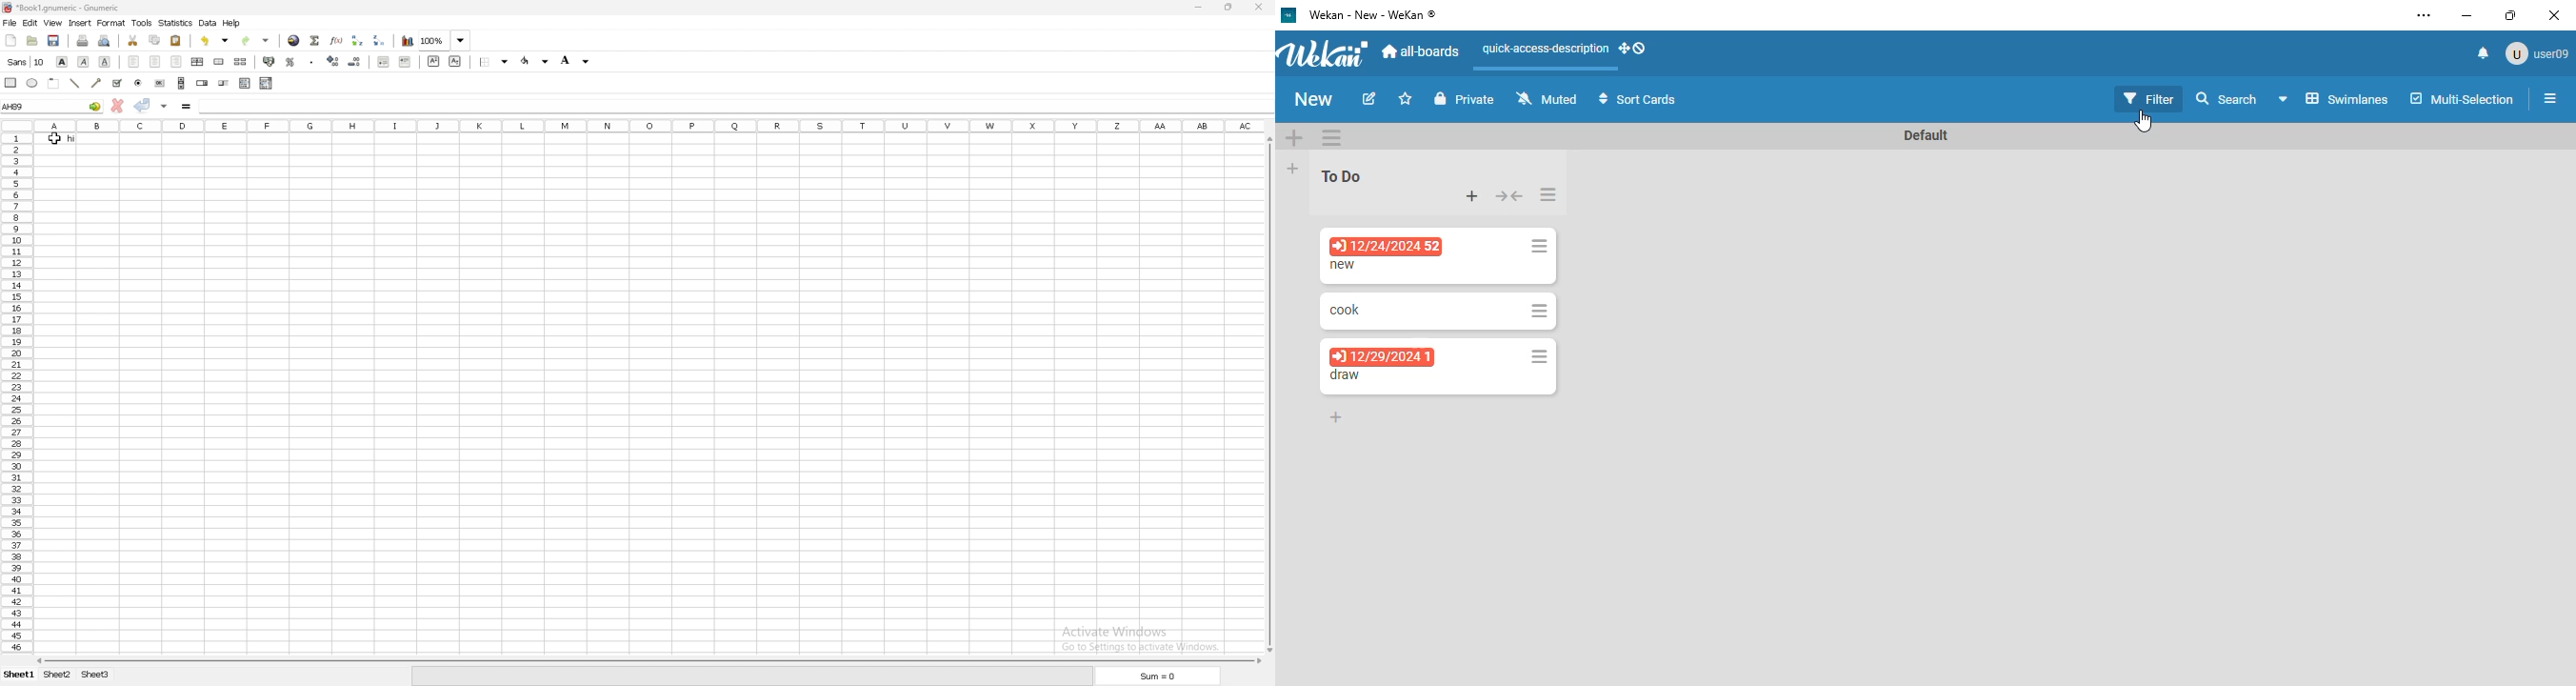 This screenshot has width=2576, height=700. What do you see at coordinates (175, 23) in the screenshot?
I see `statistics` at bounding box center [175, 23].